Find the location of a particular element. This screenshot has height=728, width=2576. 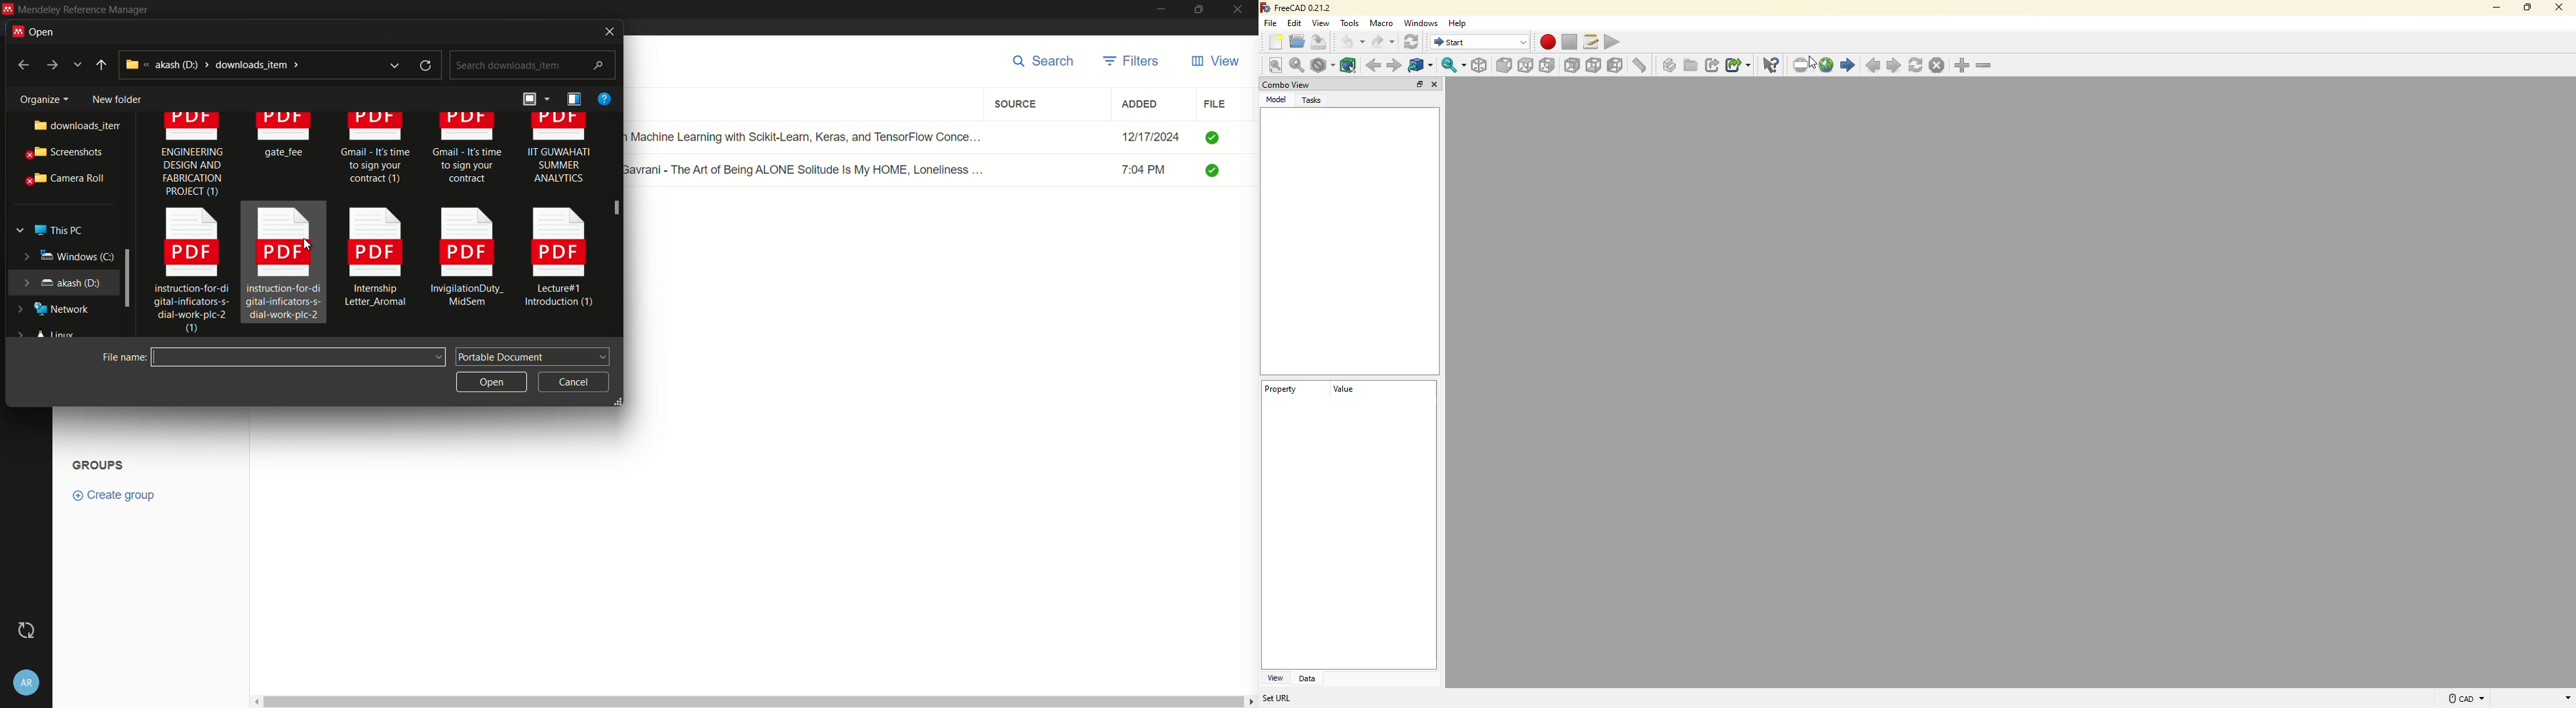

isometric is located at coordinates (1480, 65).